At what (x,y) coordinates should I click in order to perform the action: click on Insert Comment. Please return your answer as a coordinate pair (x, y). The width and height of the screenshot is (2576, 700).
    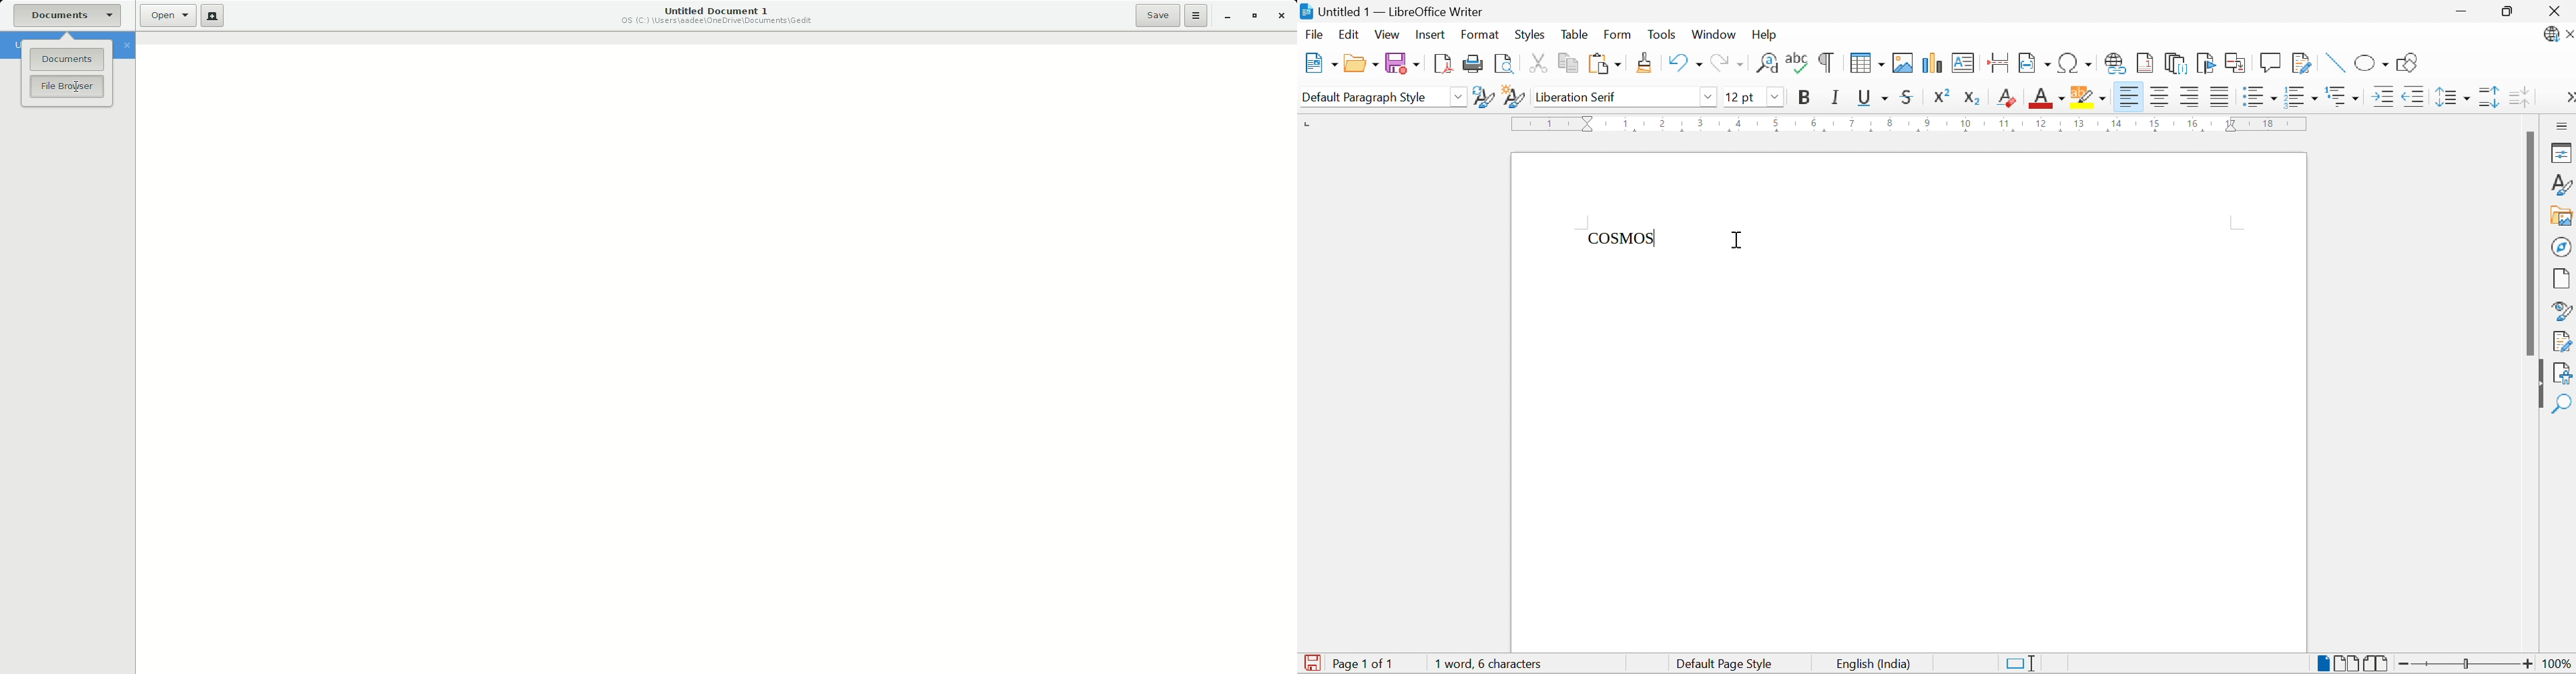
    Looking at the image, I should click on (2272, 61).